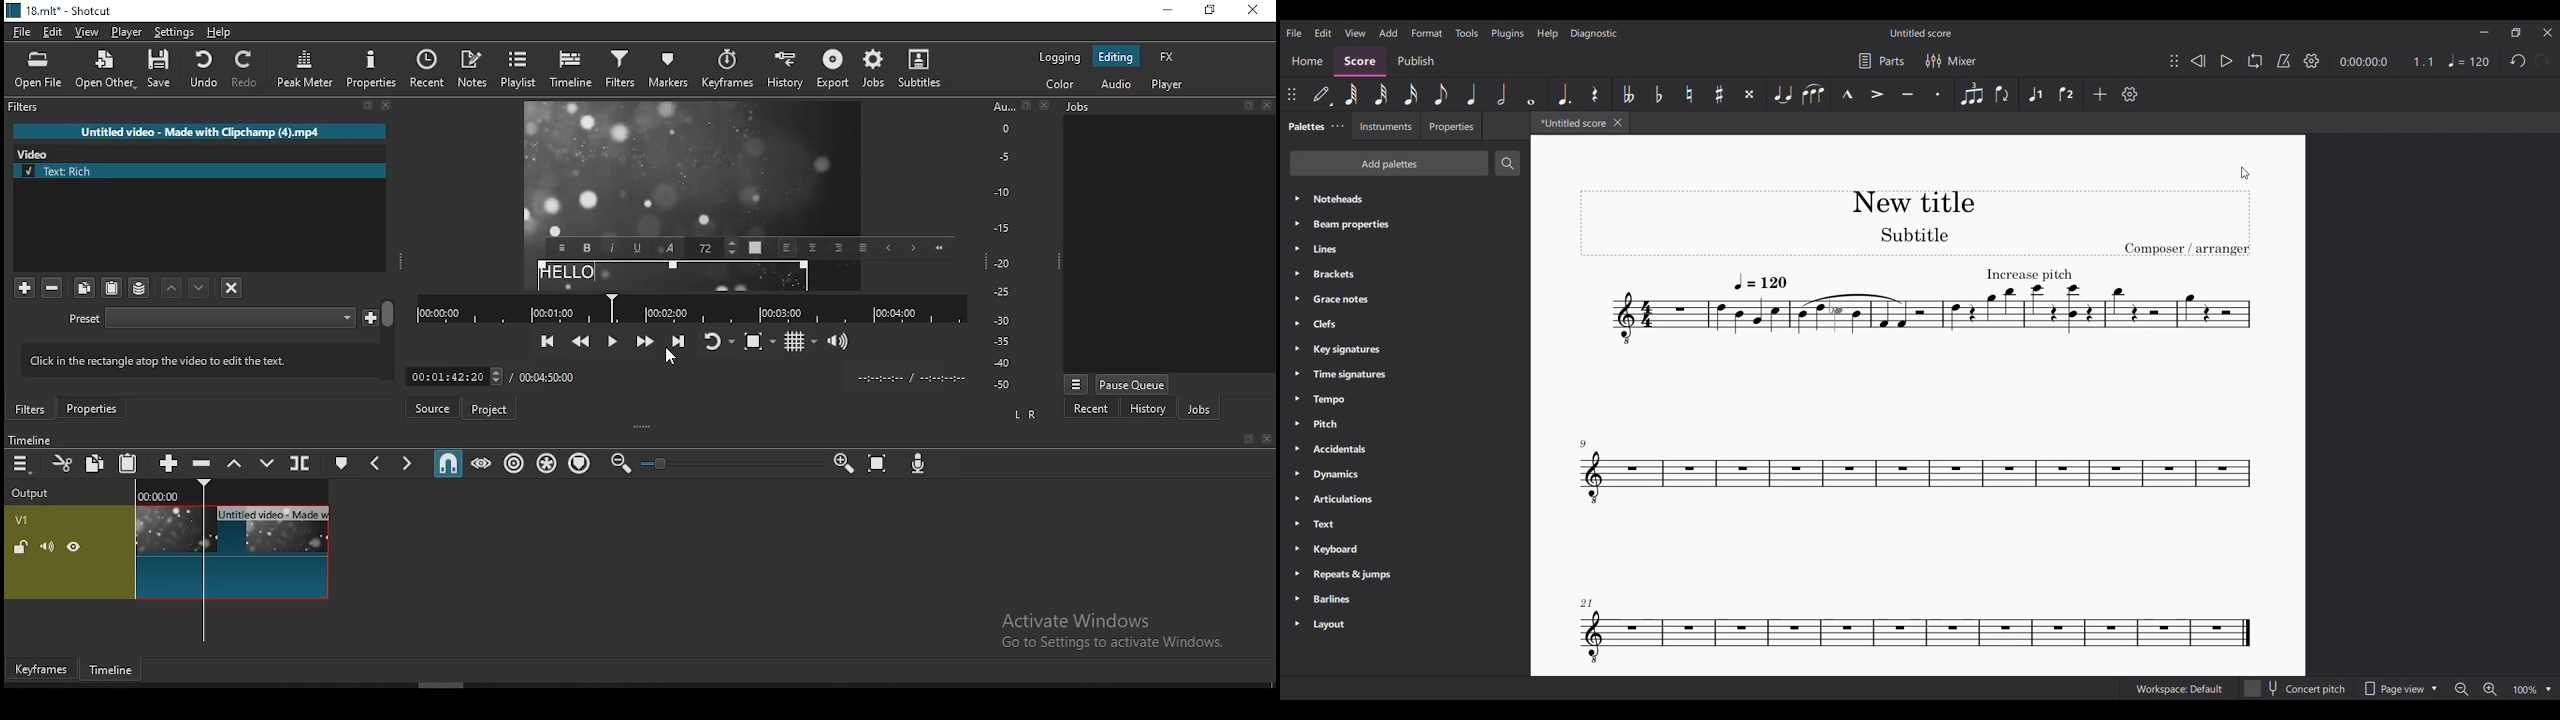 The image size is (2576, 728). I want to click on editing, so click(1117, 56).